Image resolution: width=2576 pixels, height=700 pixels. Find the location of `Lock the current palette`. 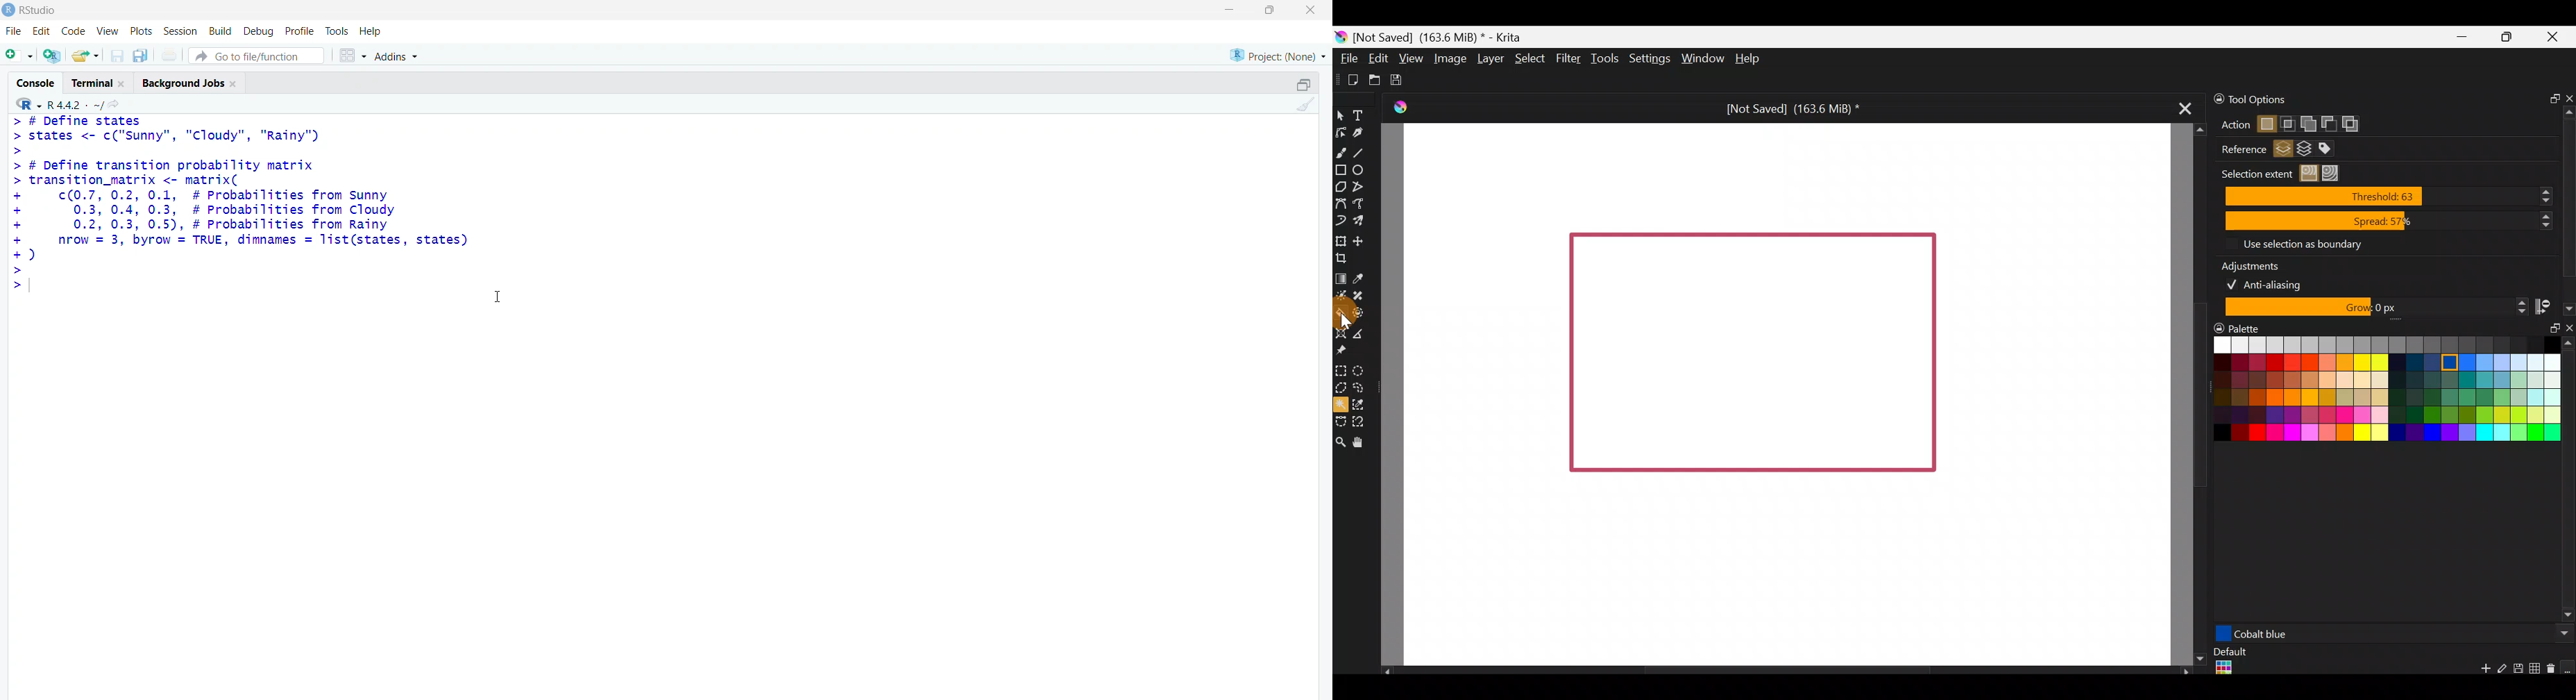

Lock the current palette is located at coordinates (2568, 668).